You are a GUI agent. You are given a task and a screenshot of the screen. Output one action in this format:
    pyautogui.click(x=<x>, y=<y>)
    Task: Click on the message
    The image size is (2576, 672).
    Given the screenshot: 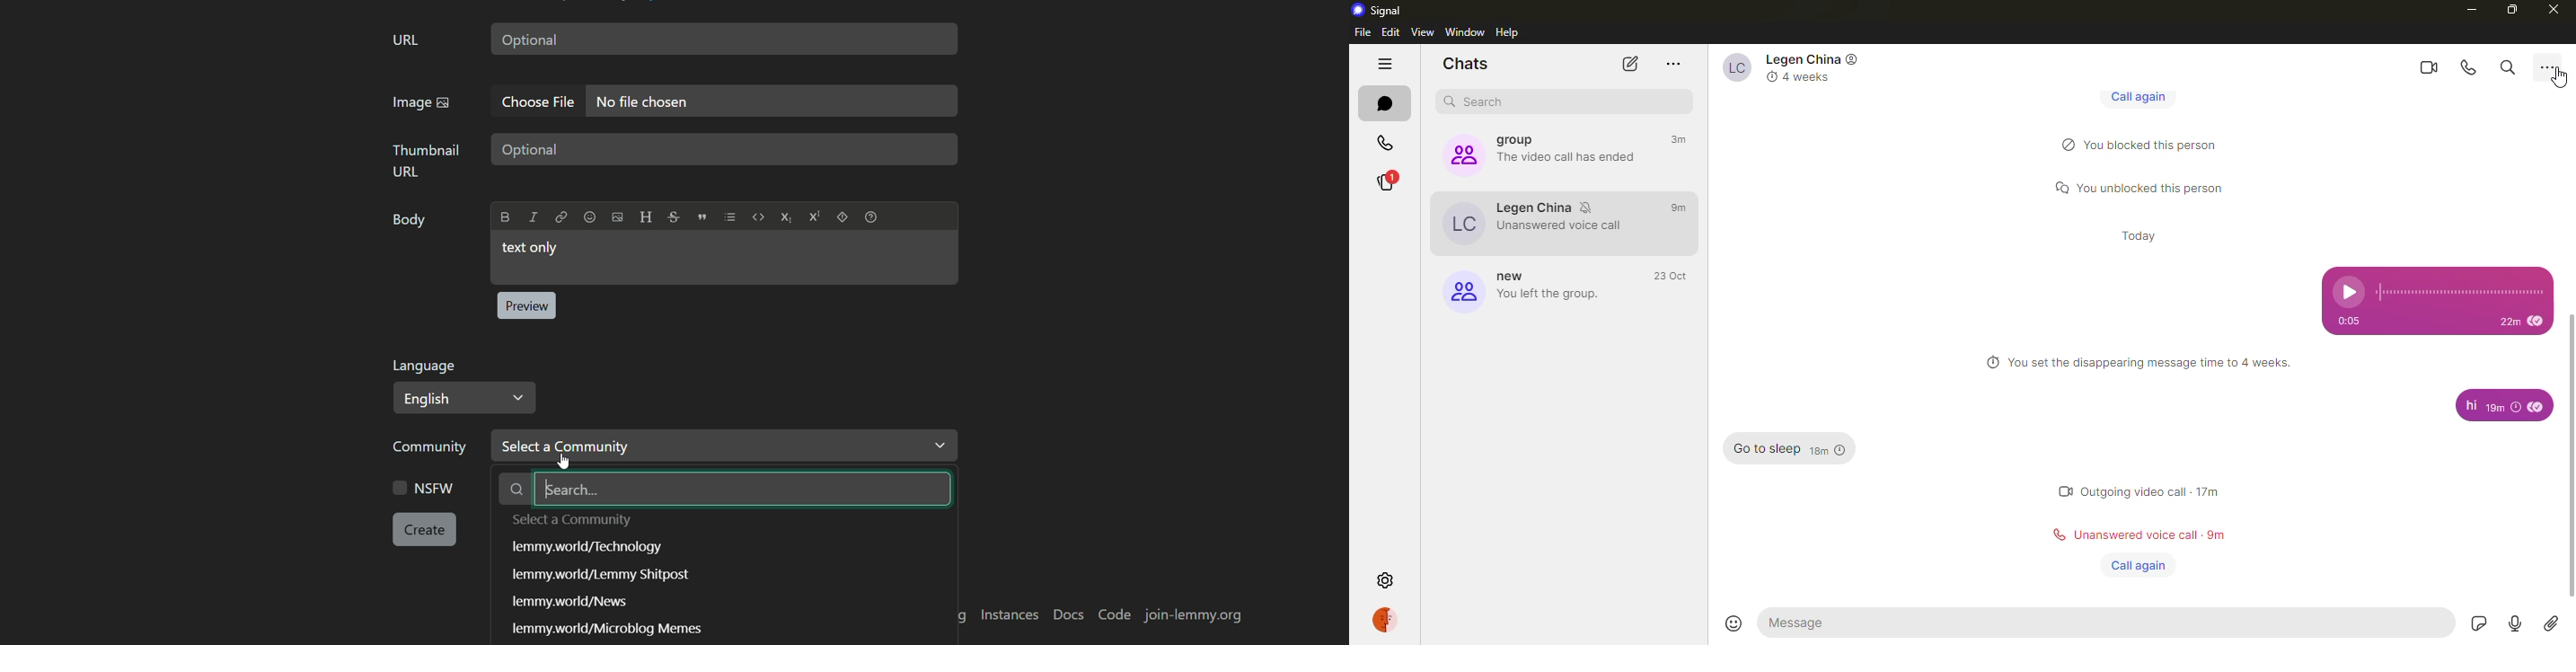 What is the action you would take?
    pyautogui.click(x=2466, y=406)
    